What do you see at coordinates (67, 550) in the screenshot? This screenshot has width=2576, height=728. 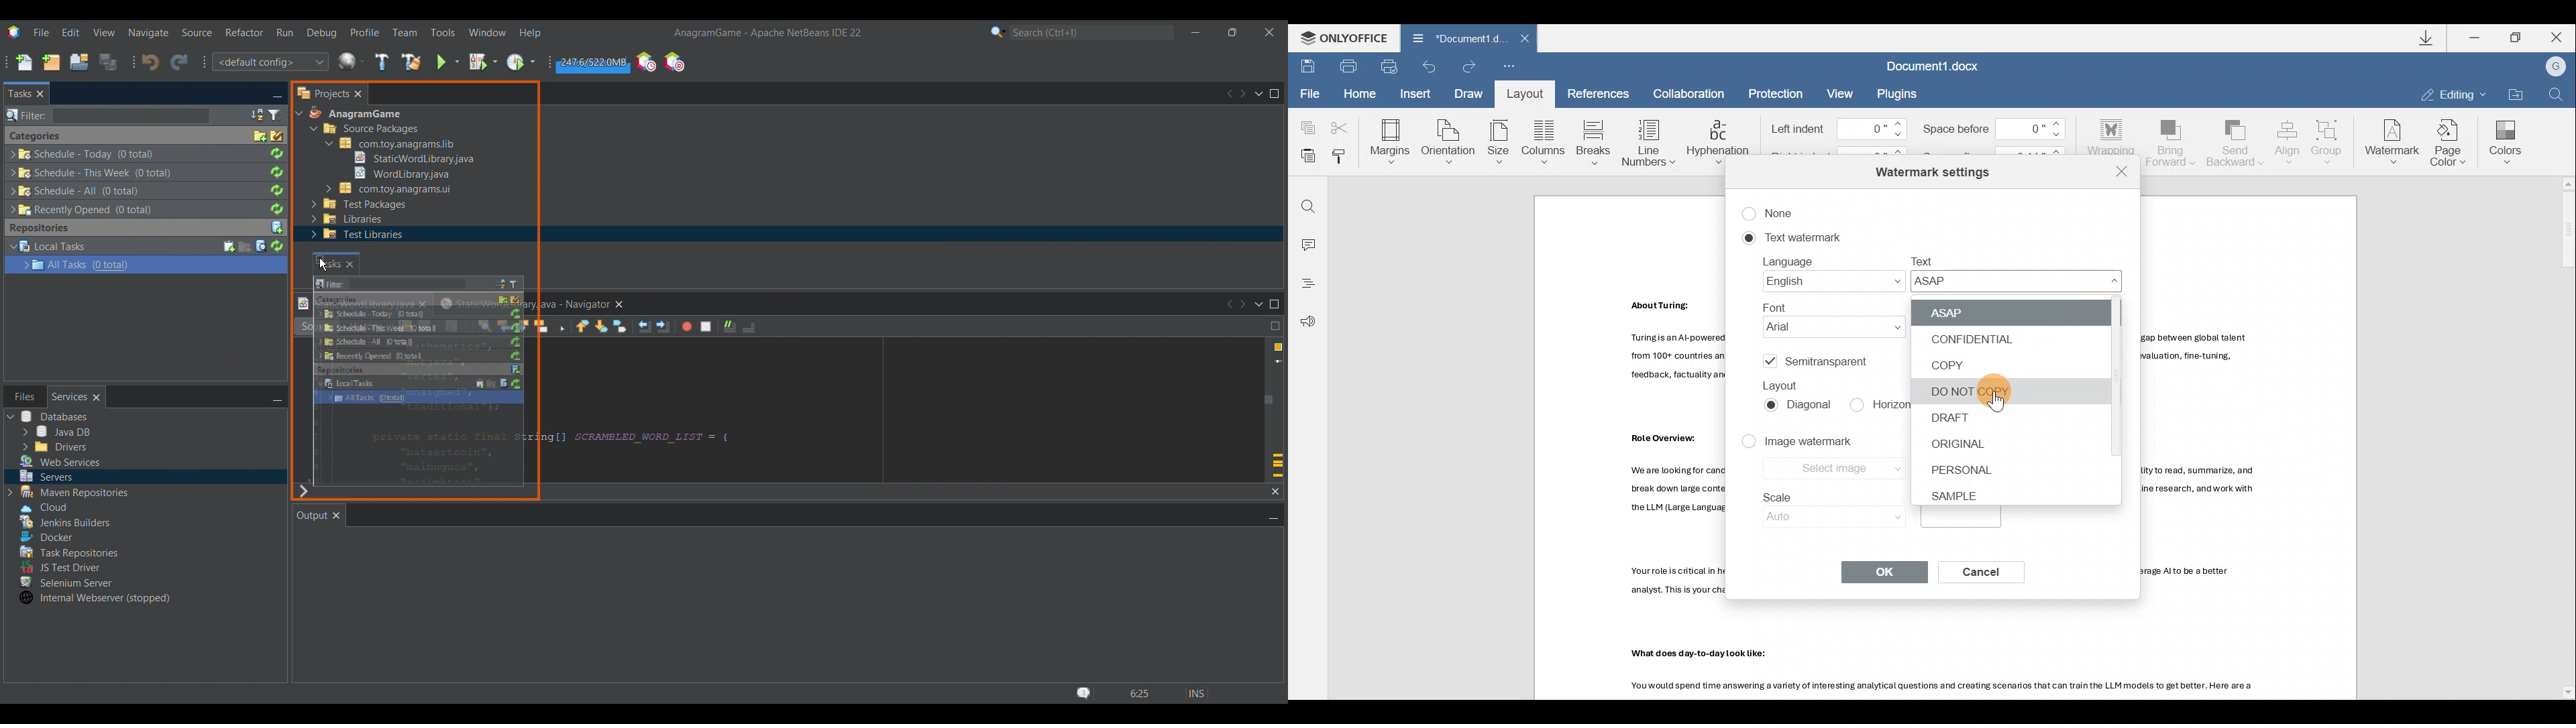 I see `` at bounding box center [67, 550].